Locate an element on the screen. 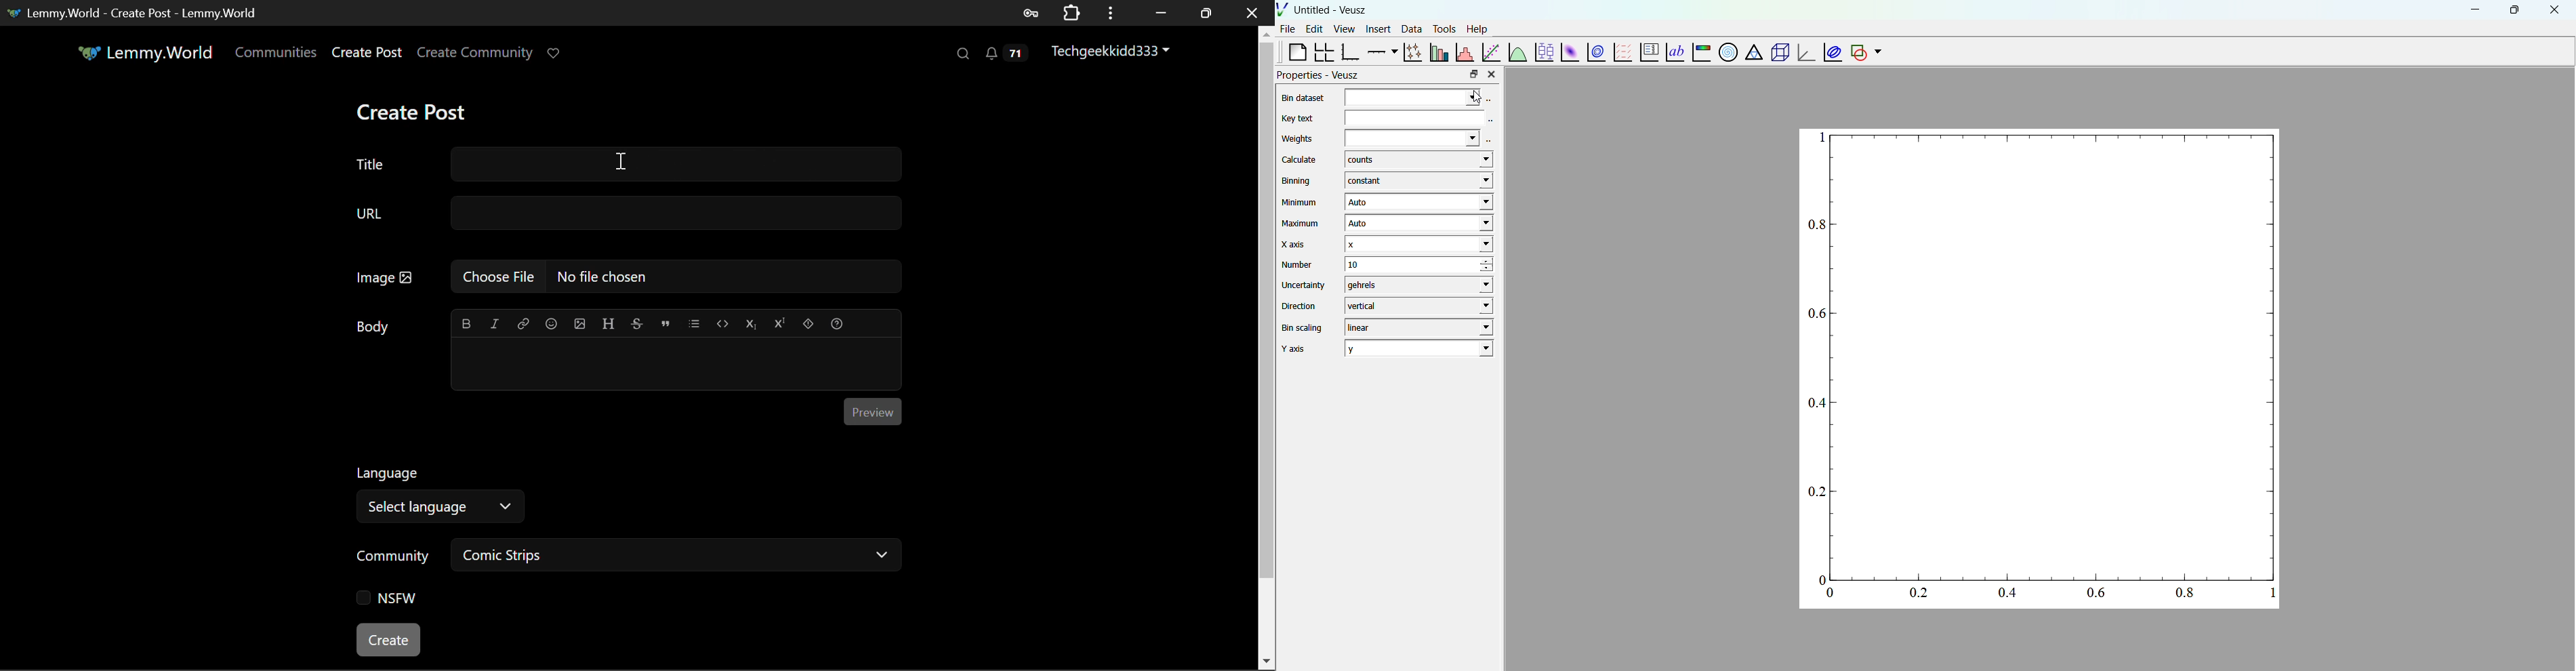 The height and width of the screenshot is (672, 2576). Comic Strips is located at coordinates (678, 554).